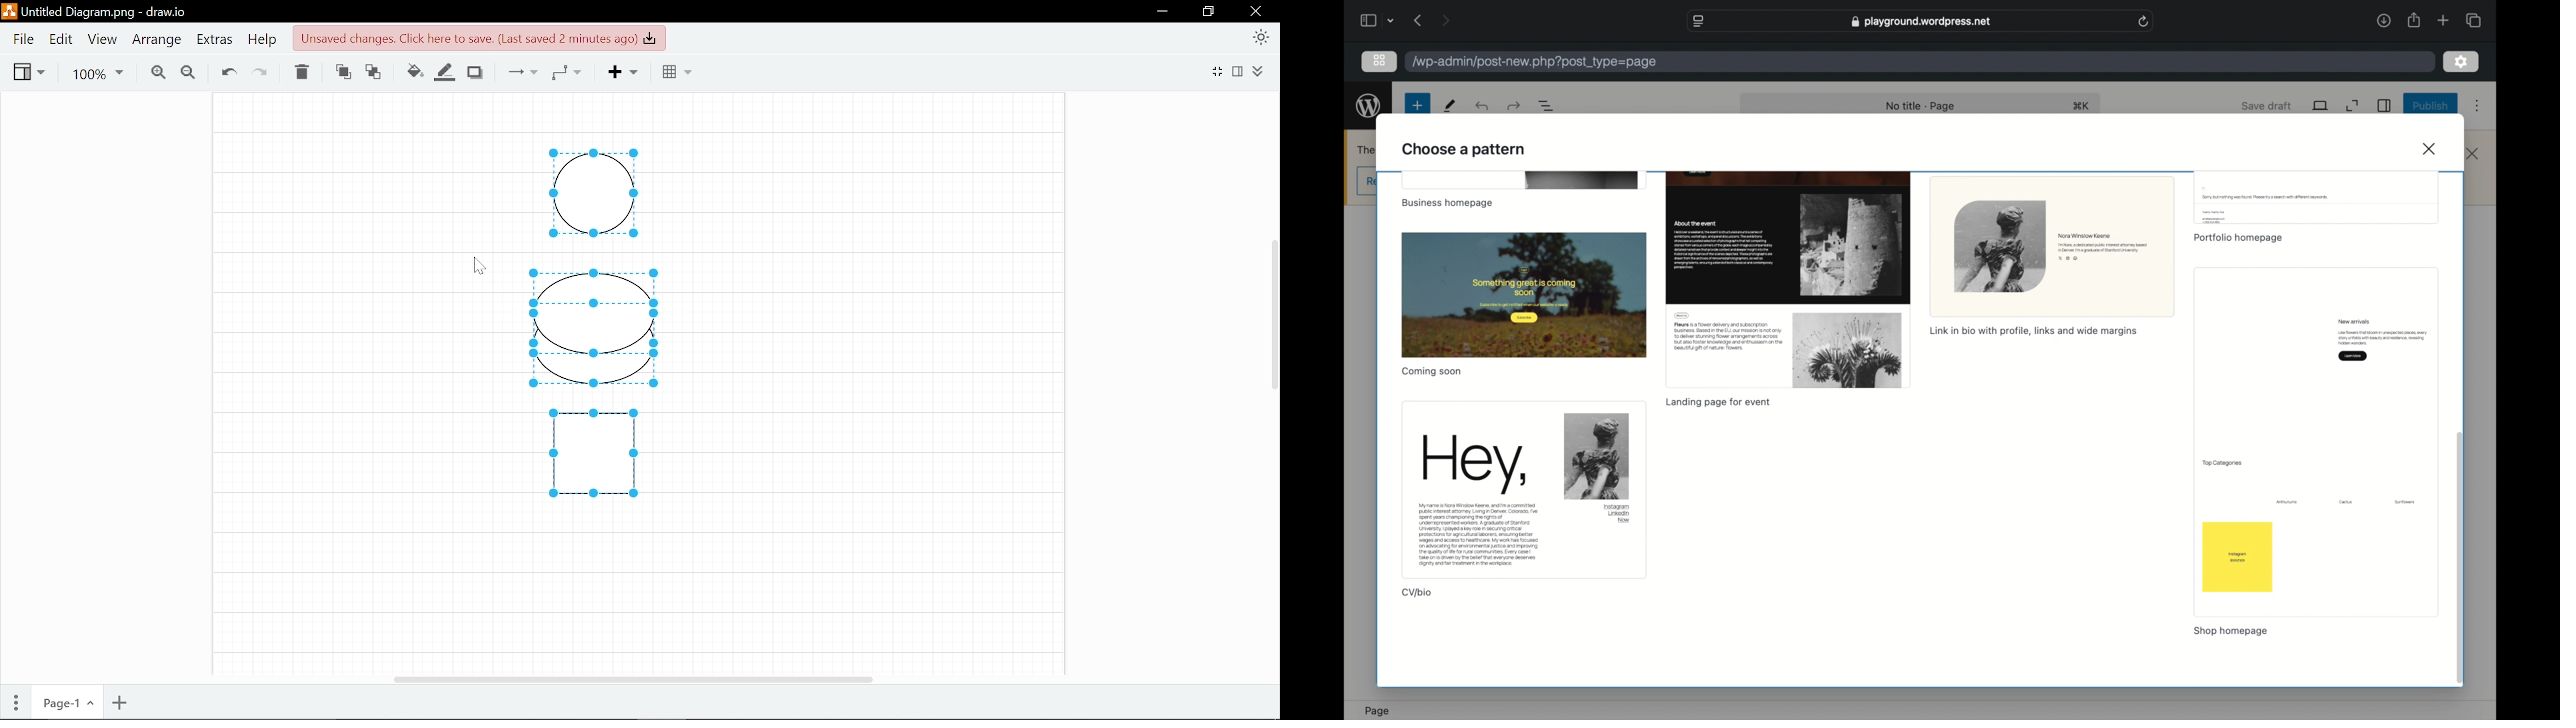 Image resolution: width=2576 pixels, height=728 pixels. What do you see at coordinates (2473, 20) in the screenshot?
I see `show tab overview` at bounding box center [2473, 20].